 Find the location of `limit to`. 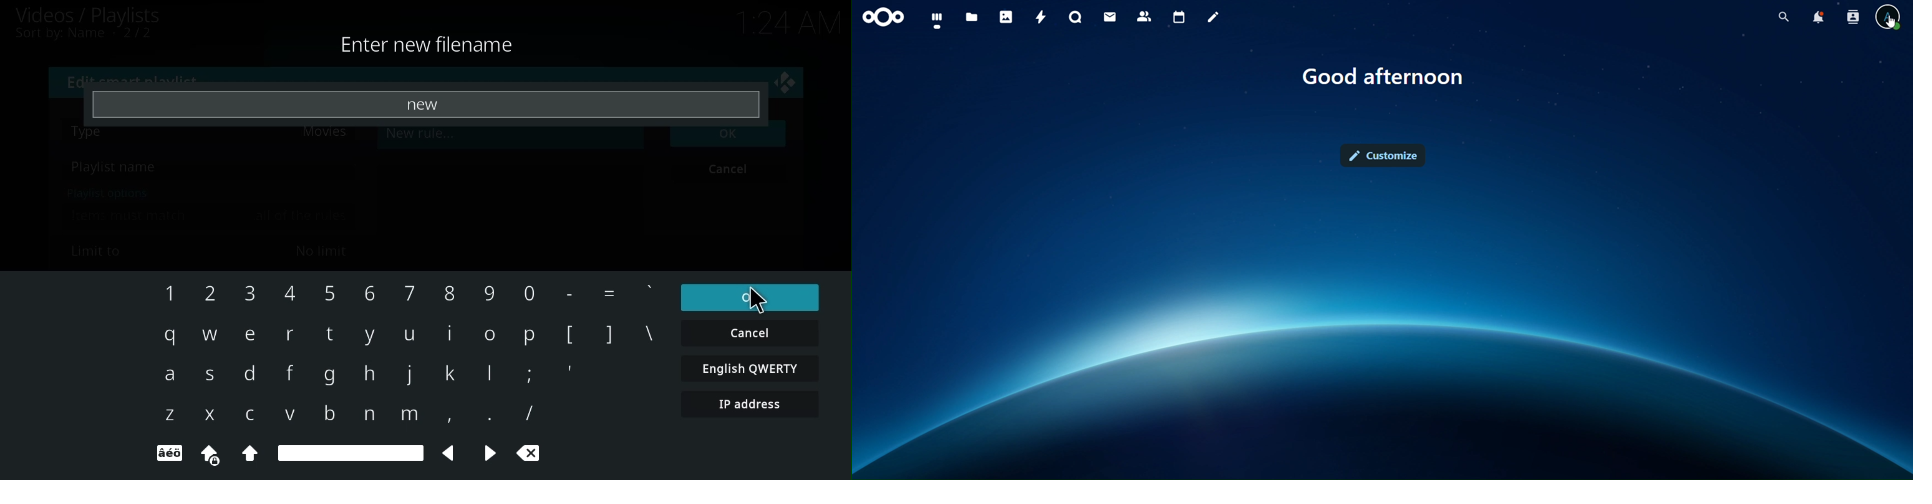

limit to is located at coordinates (99, 252).